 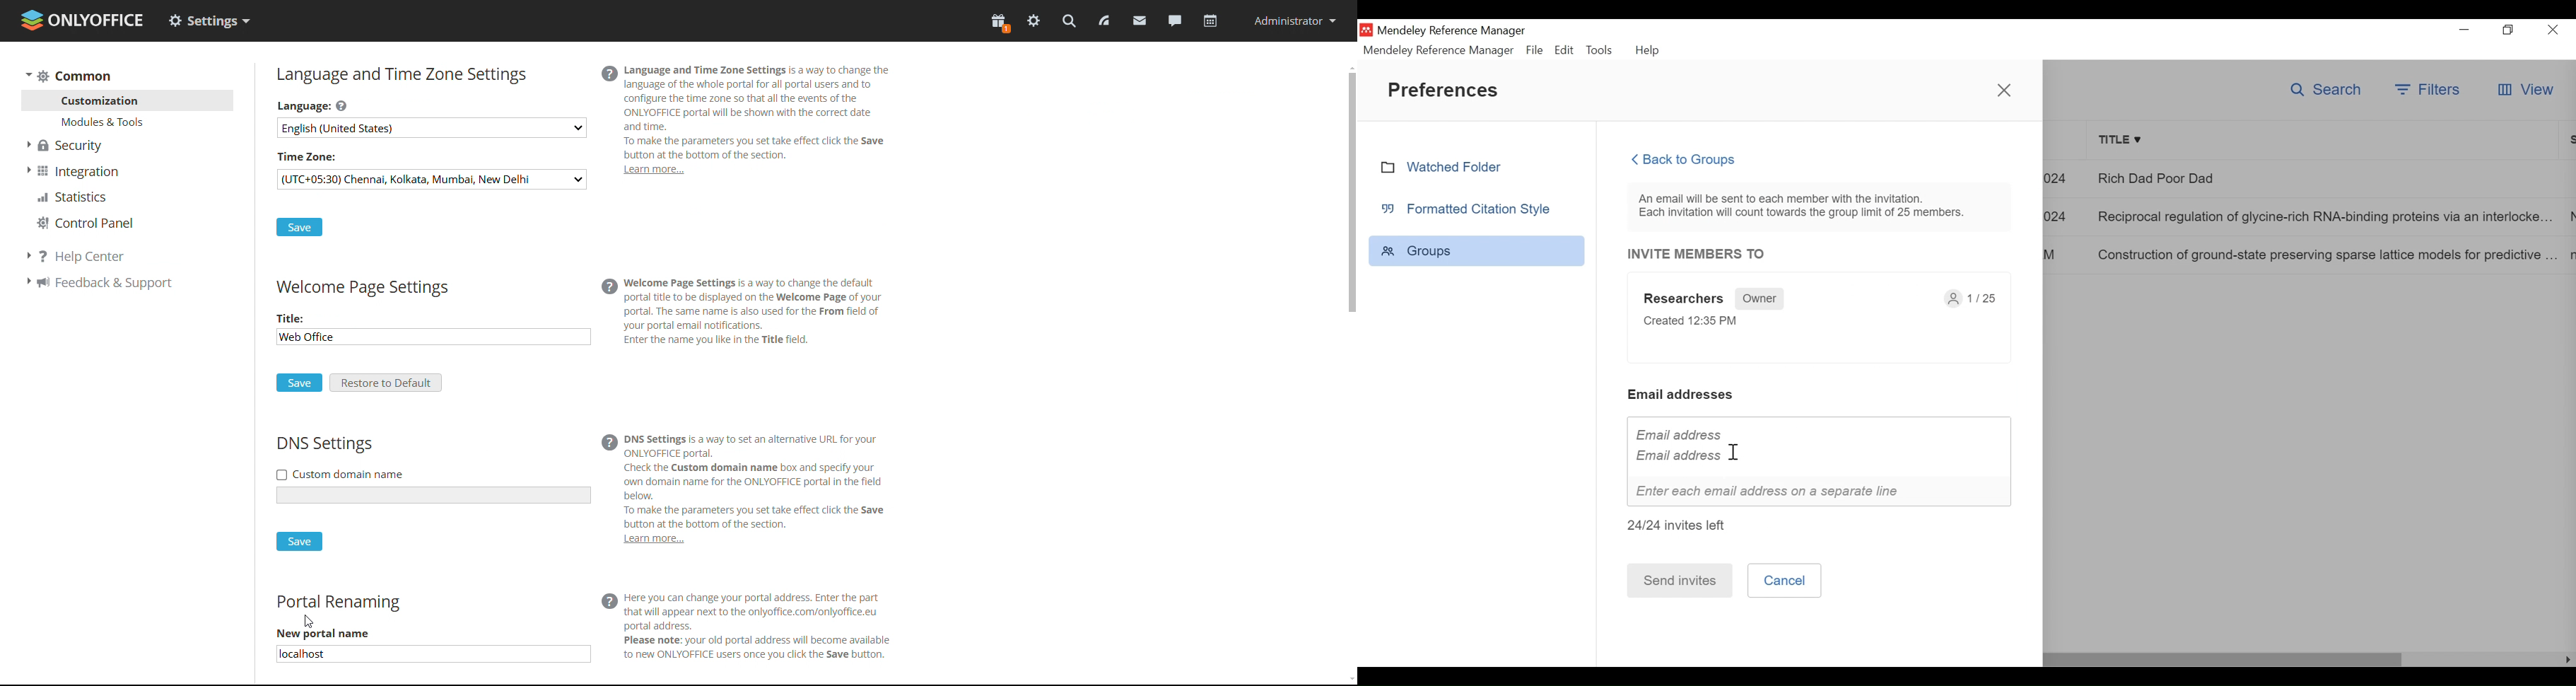 I want to click on new portal name, so click(x=432, y=654).